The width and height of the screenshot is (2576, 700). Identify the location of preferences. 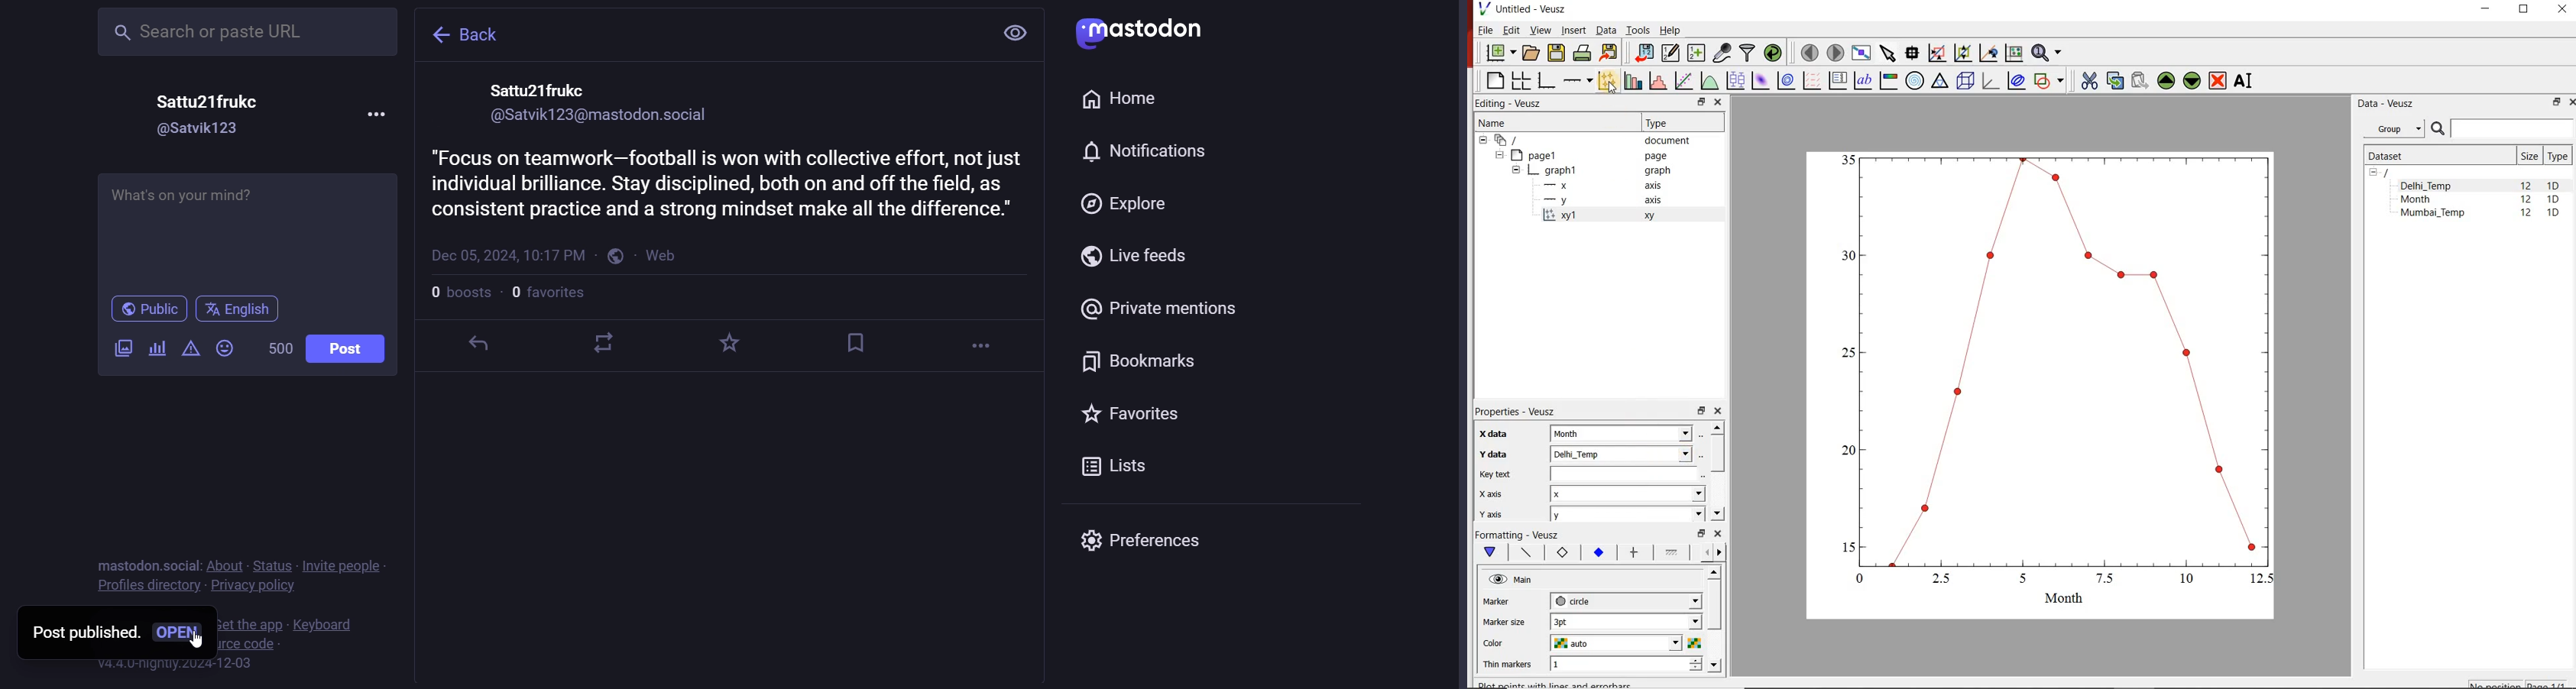
(1139, 539).